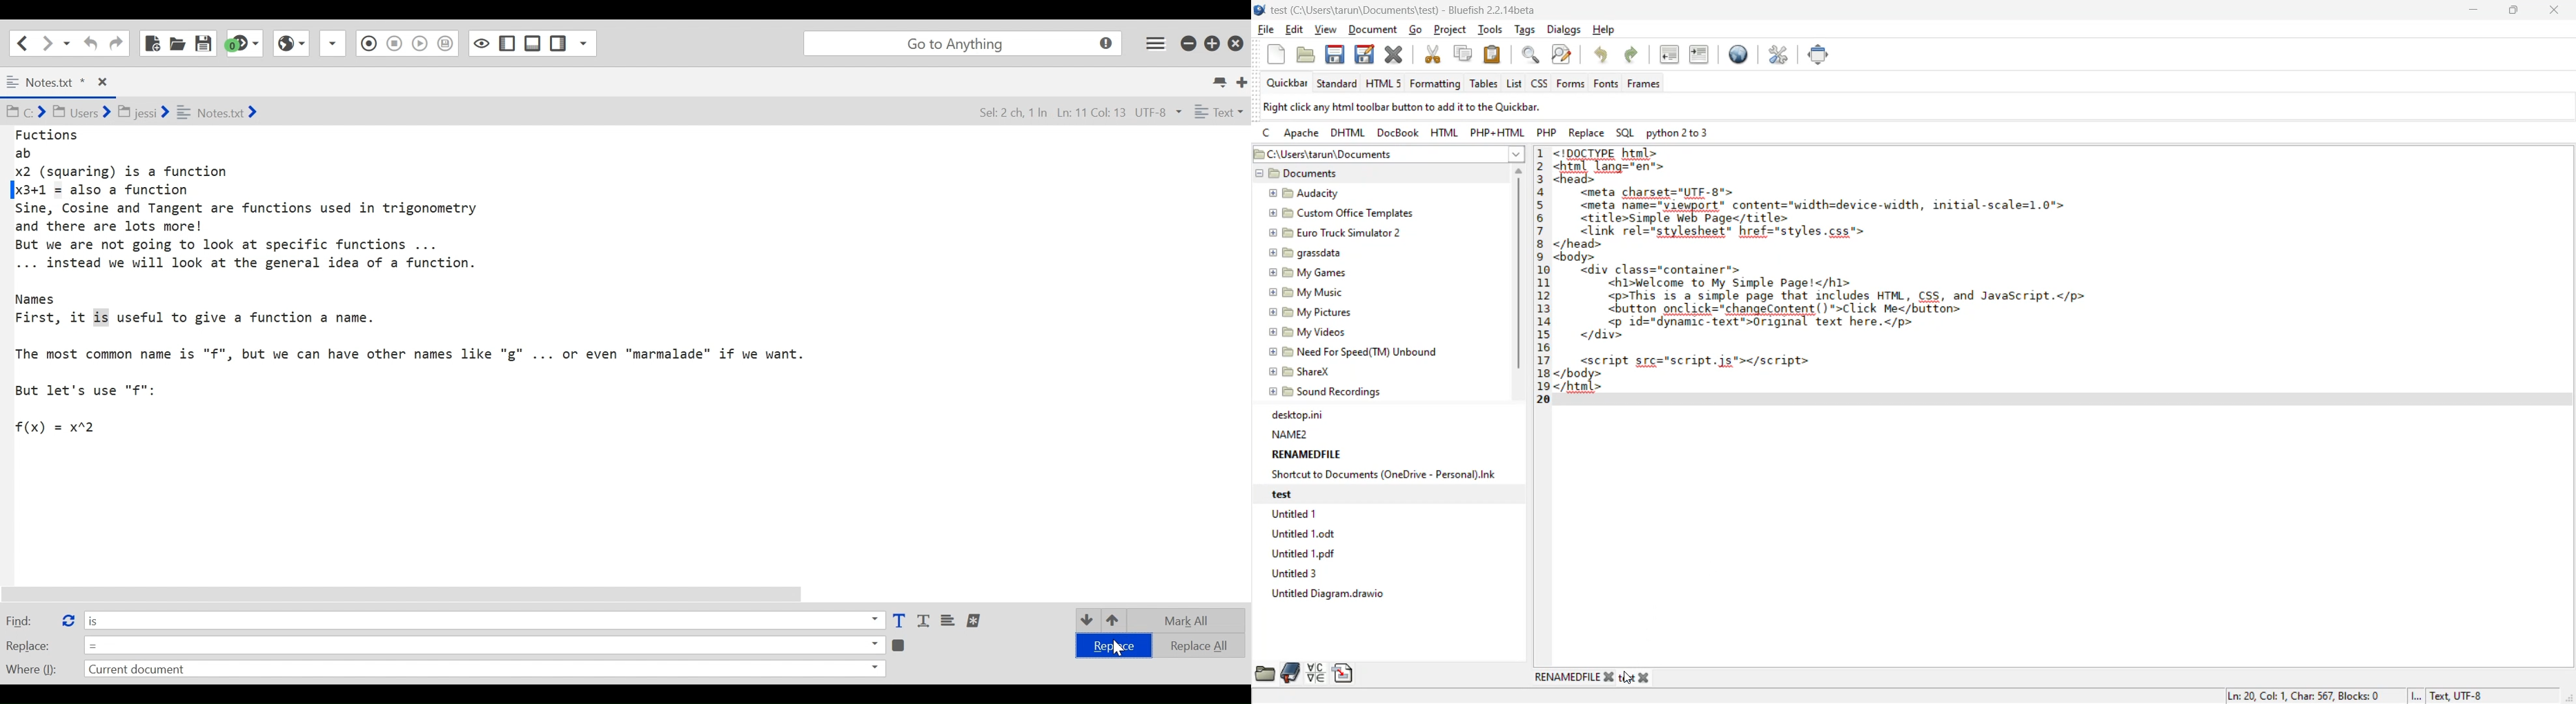 The height and width of the screenshot is (728, 2576). Describe the element at coordinates (1515, 83) in the screenshot. I see `list` at that location.